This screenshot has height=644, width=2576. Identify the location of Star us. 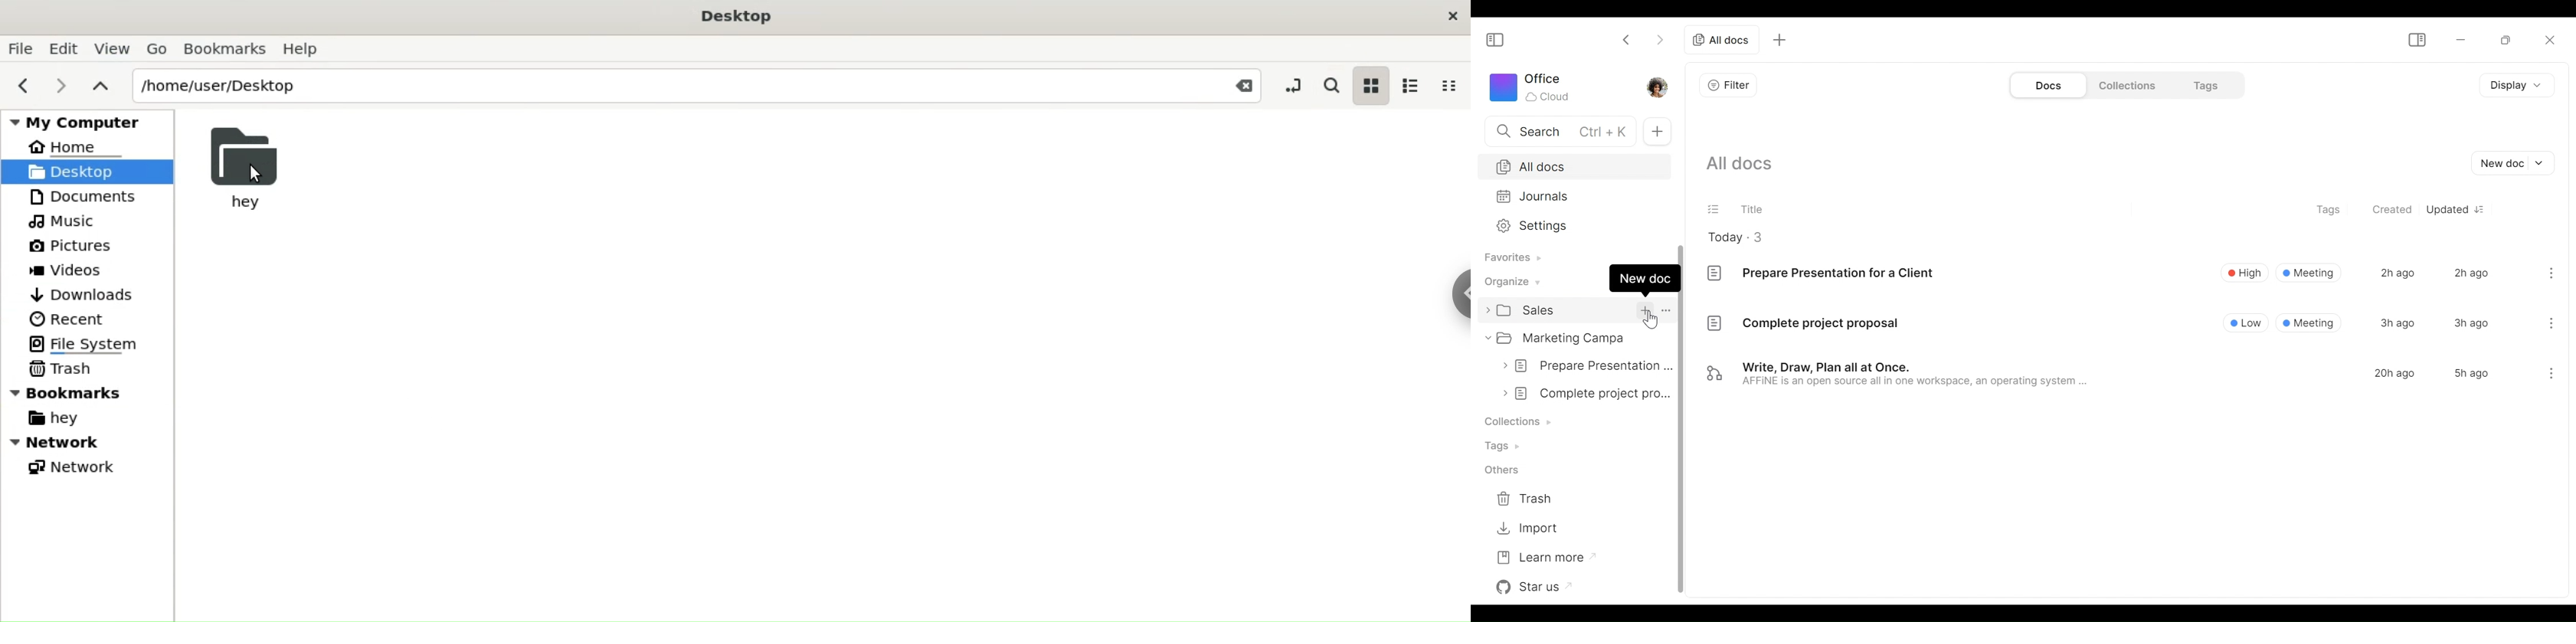
(1537, 586).